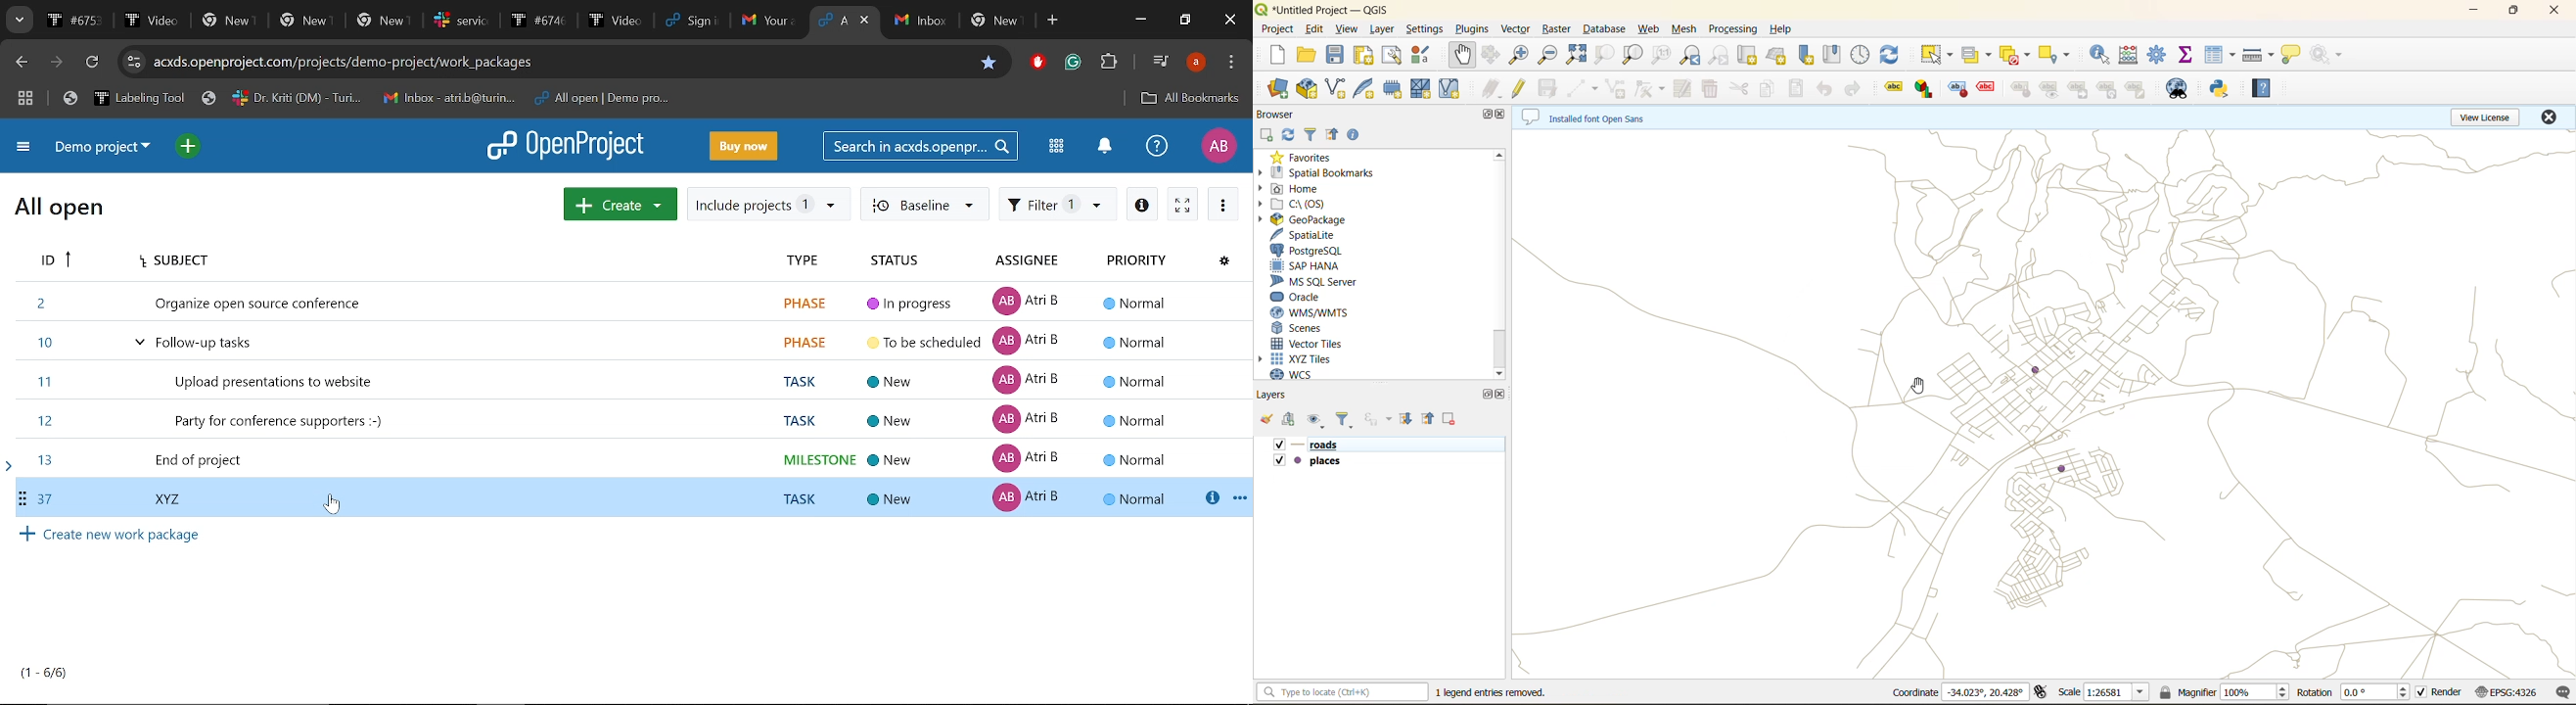 The image size is (2576, 728). Describe the element at coordinates (24, 150) in the screenshot. I see `Expand project menu` at that location.